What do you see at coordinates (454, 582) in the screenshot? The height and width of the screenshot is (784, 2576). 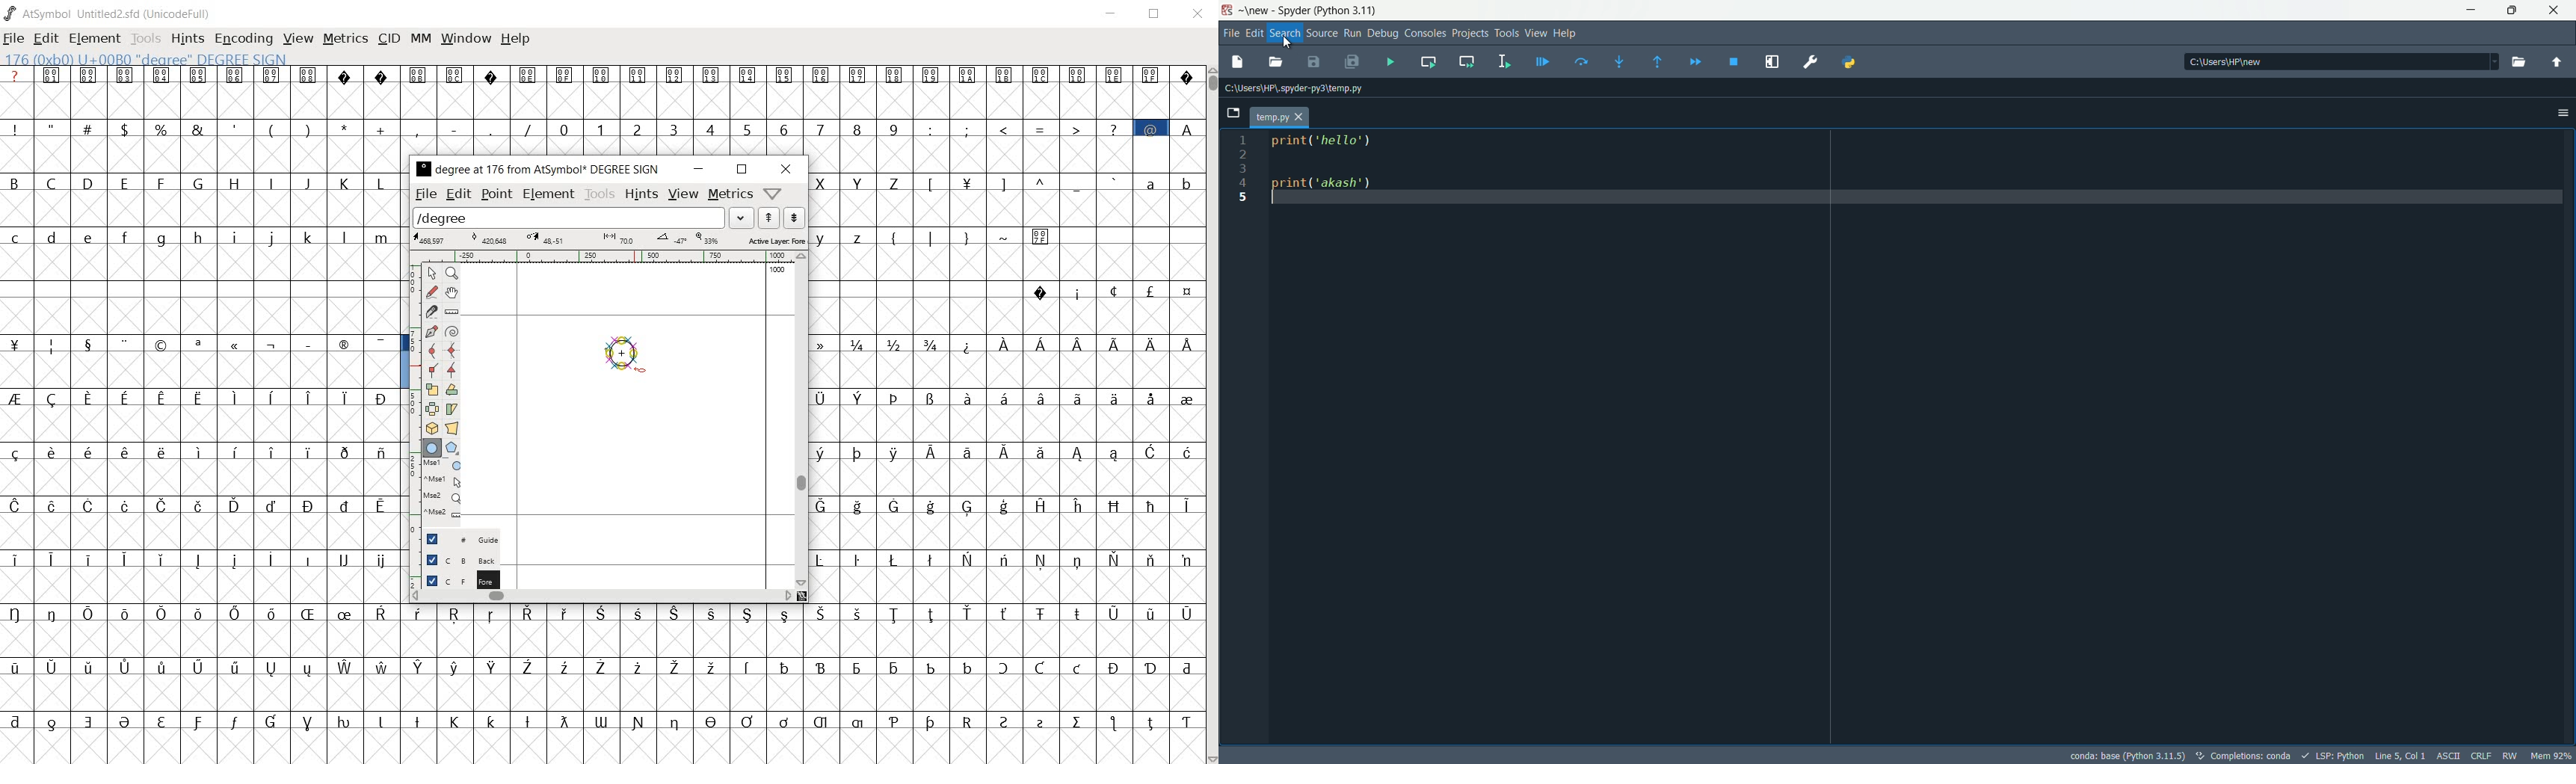 I see `foreground` at bounding box center [454, 582].